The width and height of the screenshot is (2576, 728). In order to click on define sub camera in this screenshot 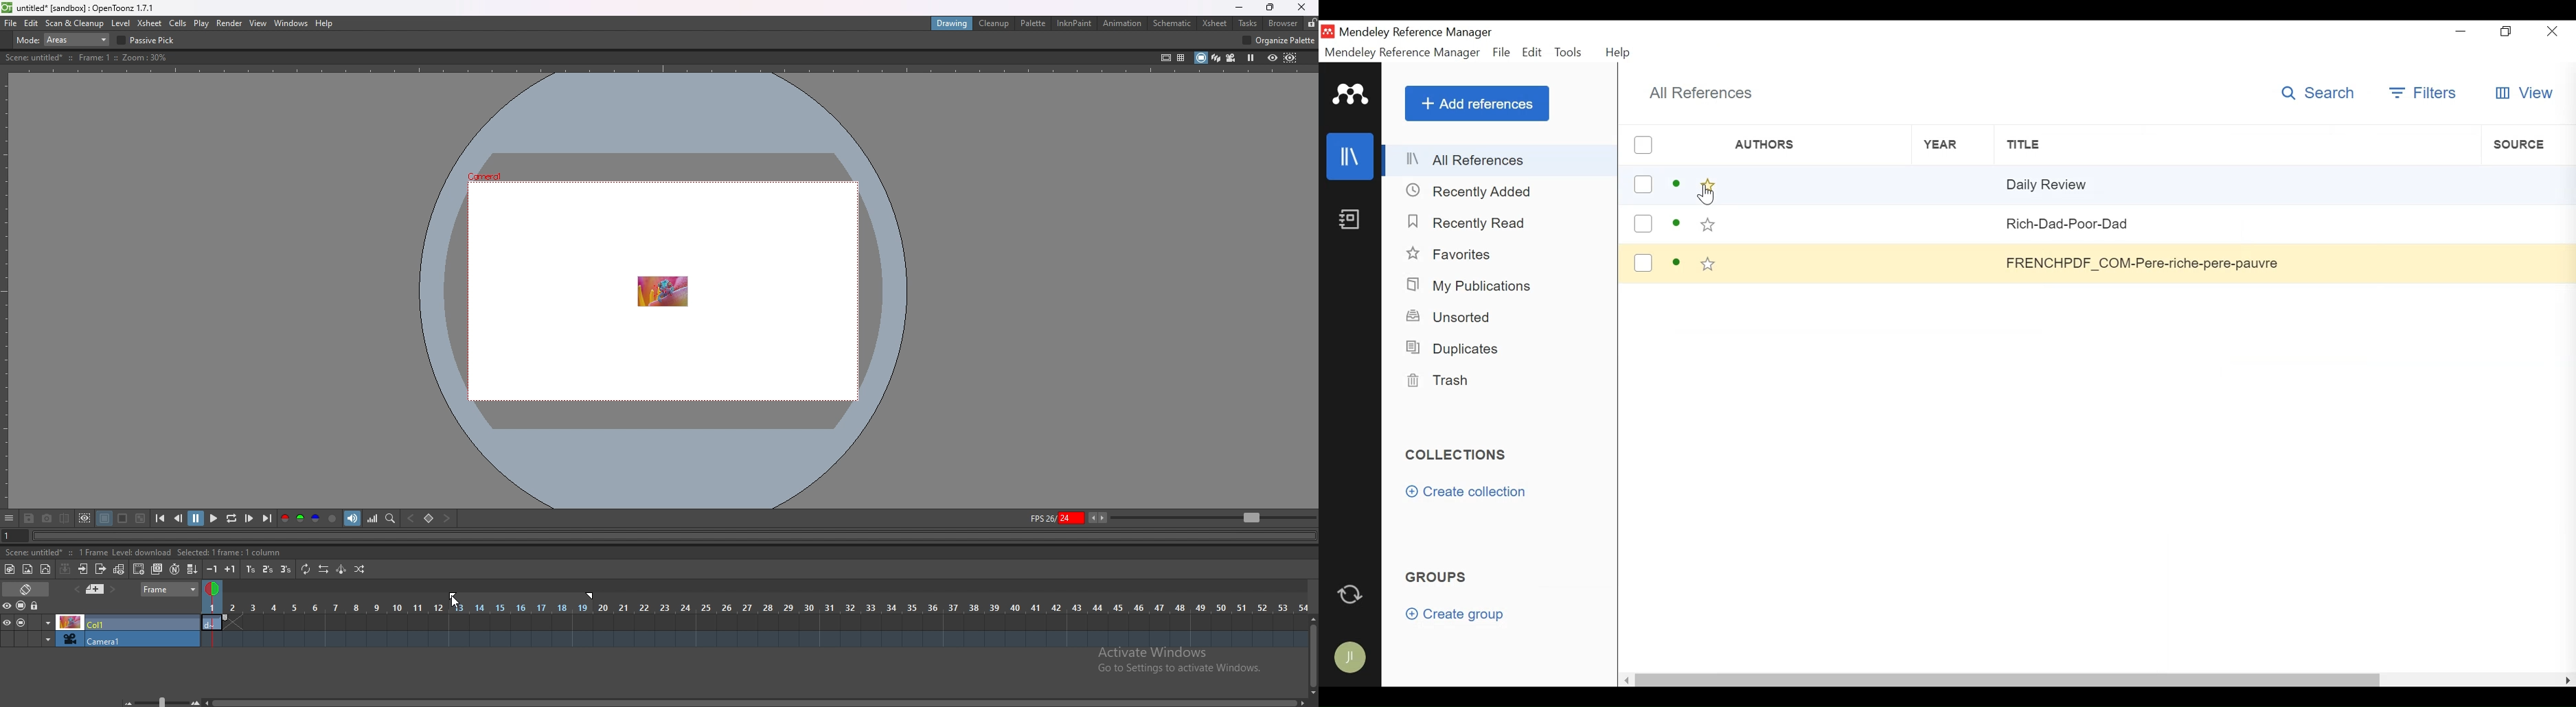, I will do `click(86, 518)`.